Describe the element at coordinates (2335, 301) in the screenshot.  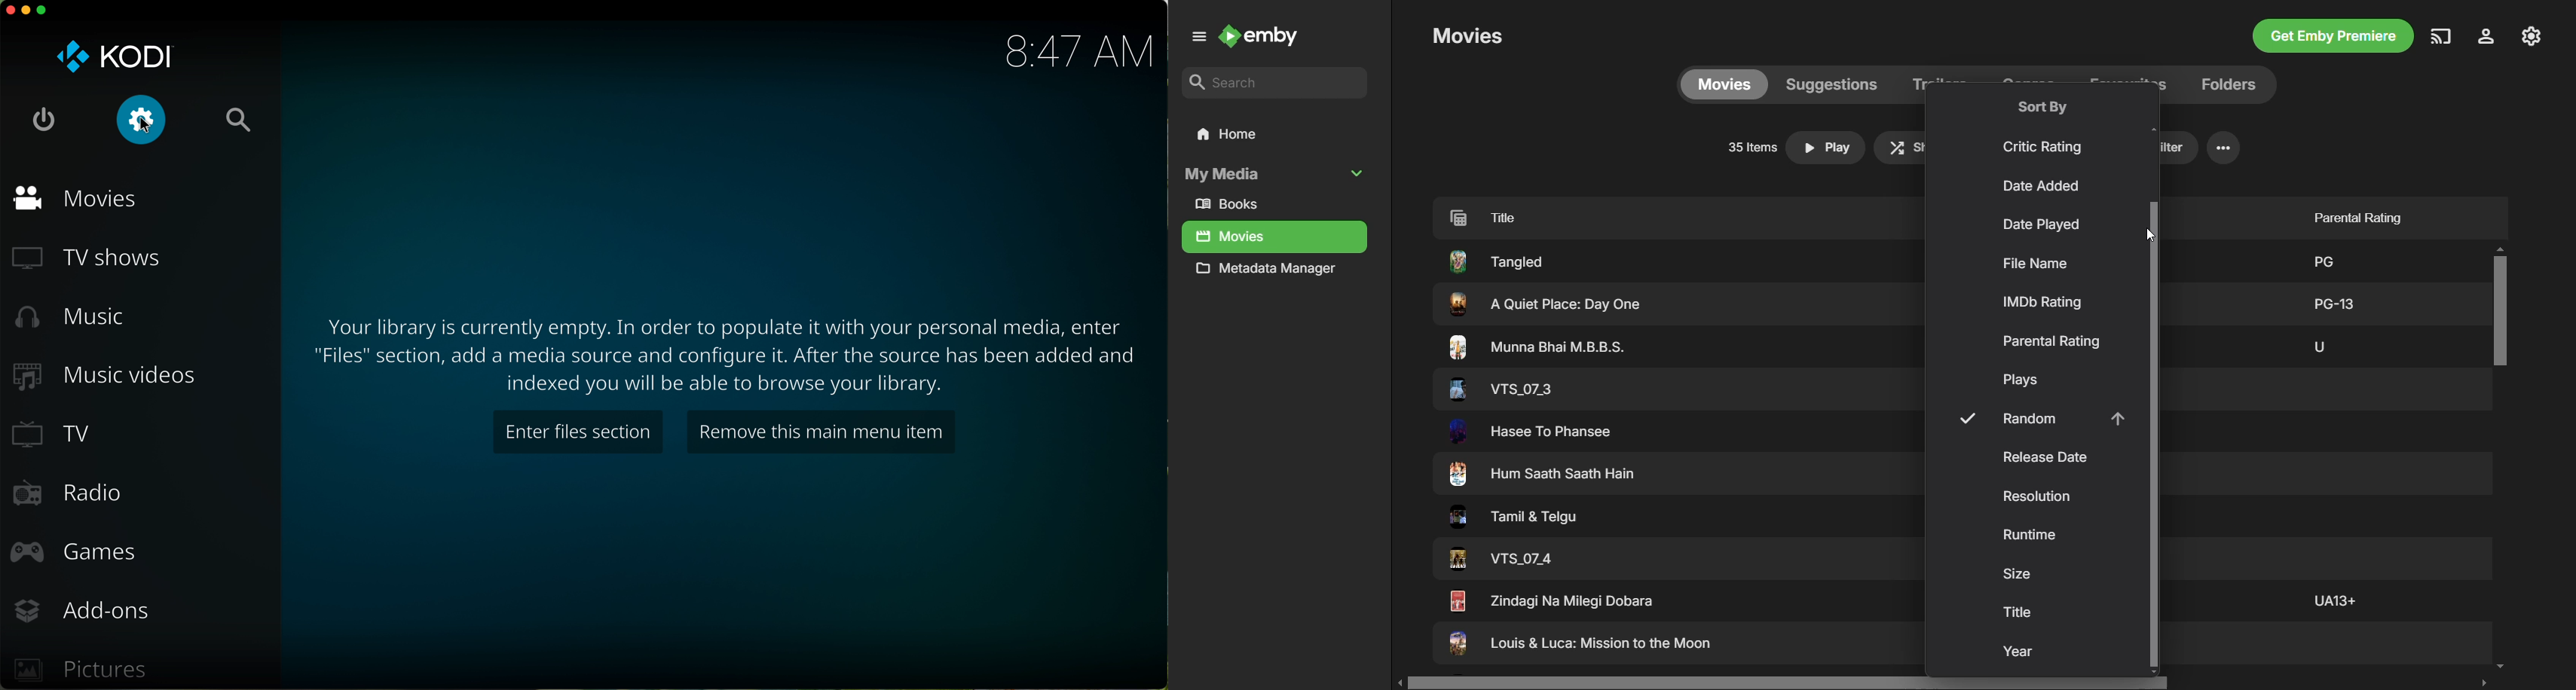
I see `` at that location.